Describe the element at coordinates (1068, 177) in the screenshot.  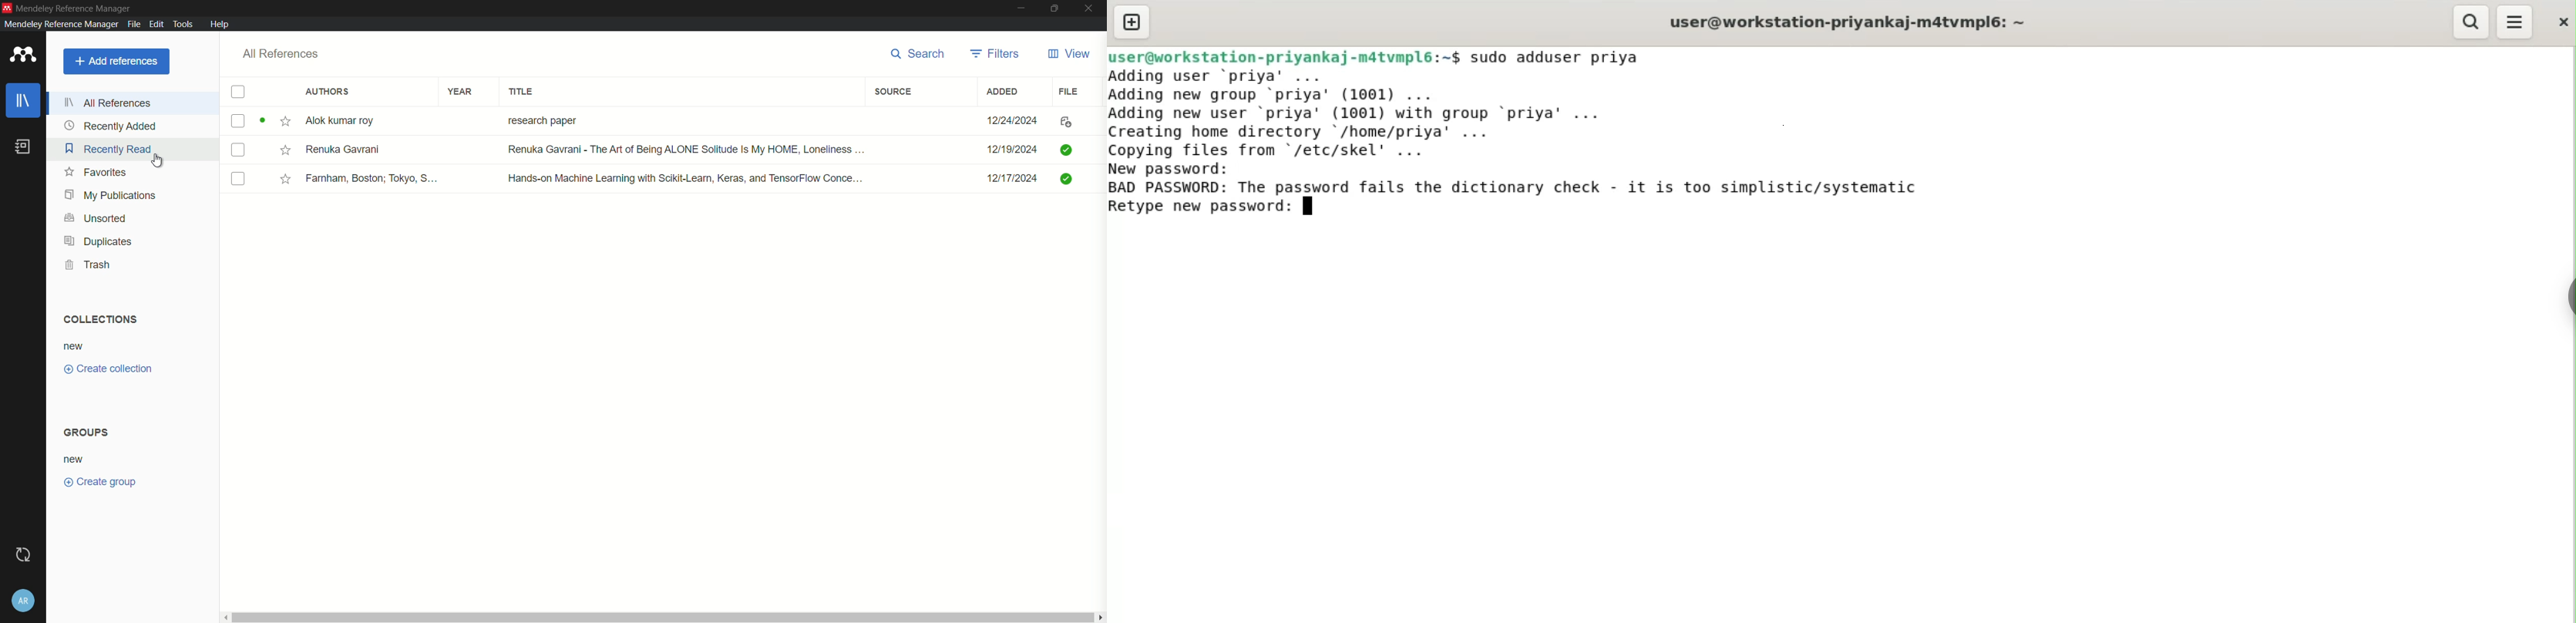
I see `check` at that location.